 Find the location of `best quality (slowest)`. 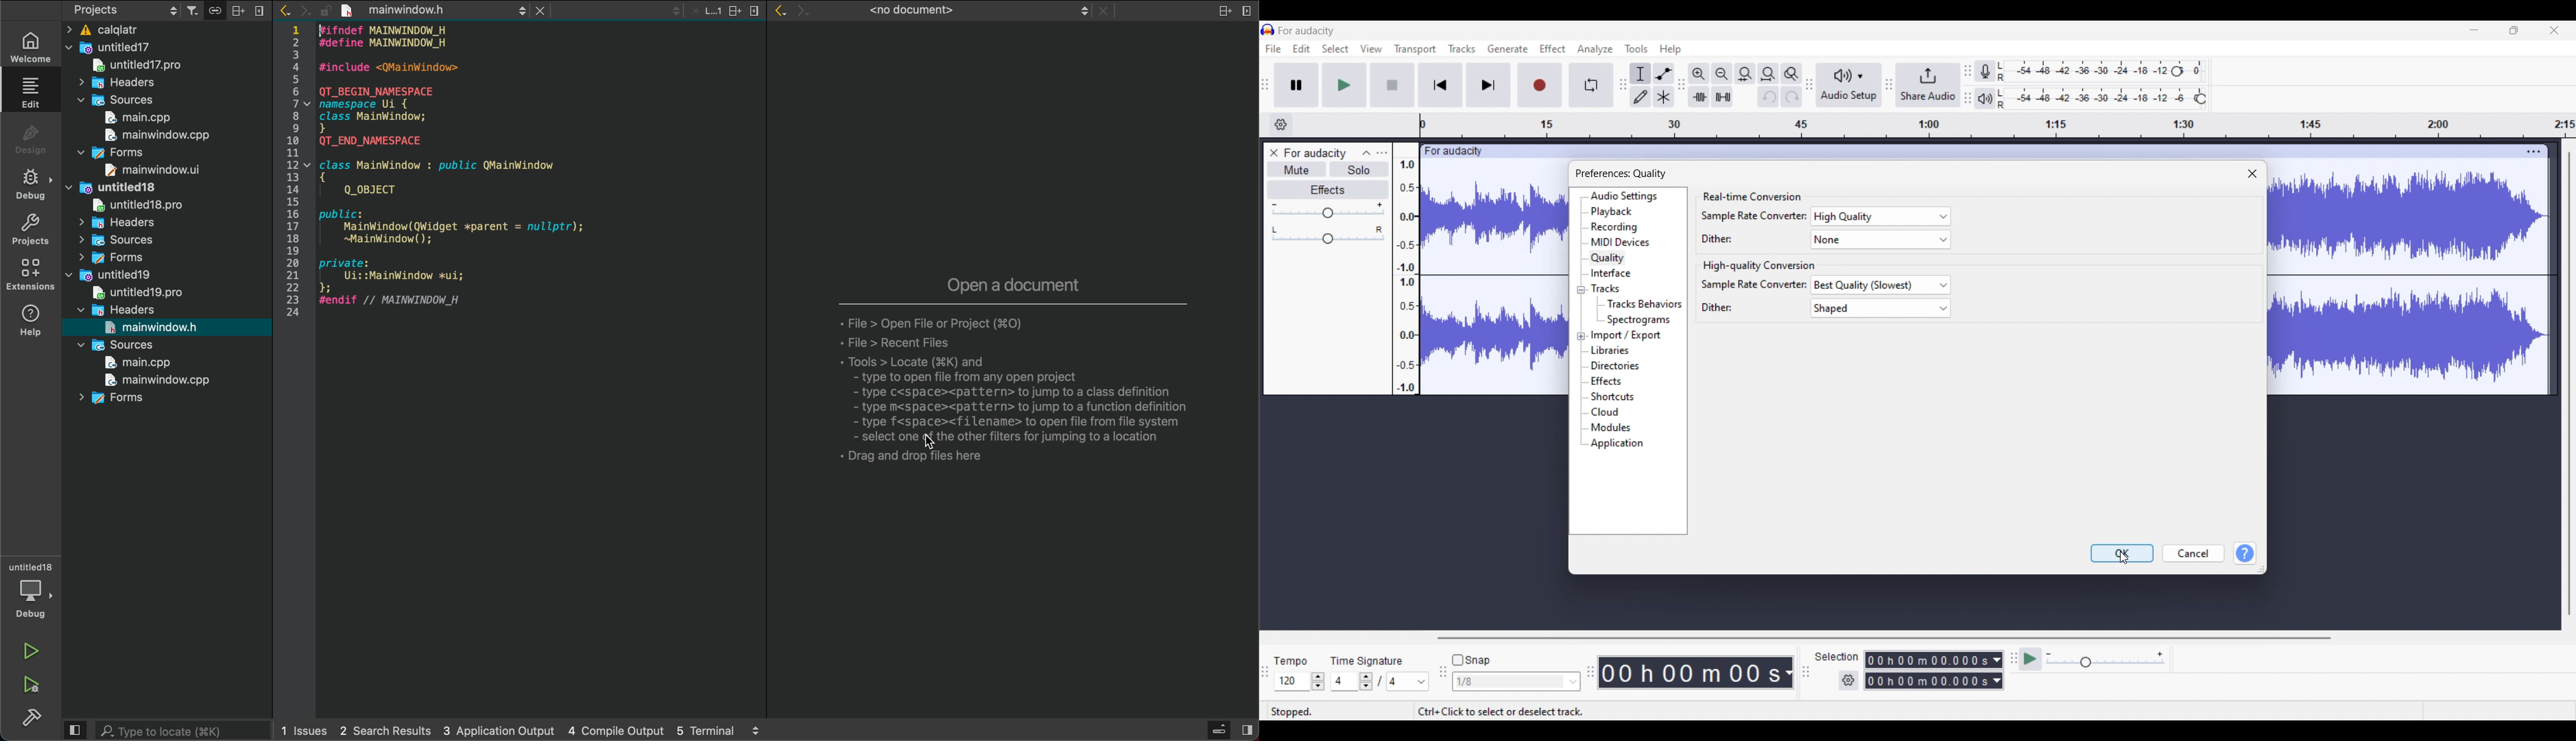

best quality (slowest) is located at coordinates (1884, 288).